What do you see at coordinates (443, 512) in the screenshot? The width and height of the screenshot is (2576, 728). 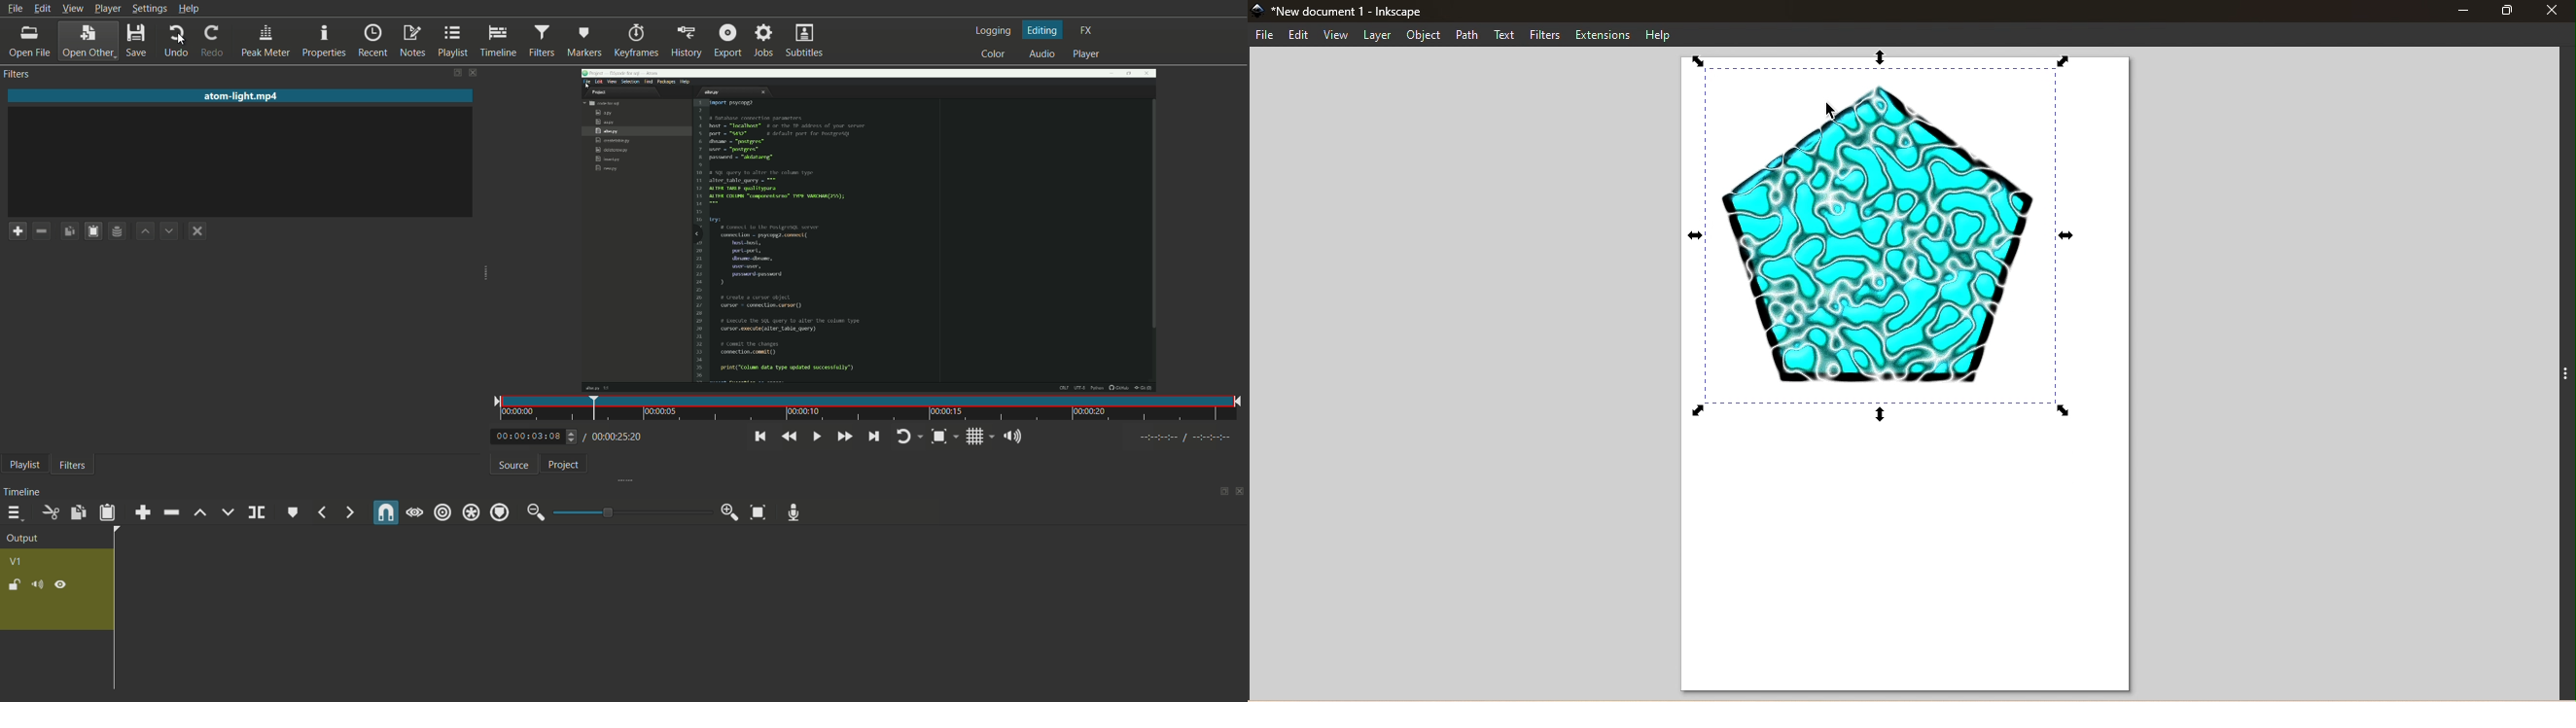 I see `ripple` at bounding box center [443, 512].